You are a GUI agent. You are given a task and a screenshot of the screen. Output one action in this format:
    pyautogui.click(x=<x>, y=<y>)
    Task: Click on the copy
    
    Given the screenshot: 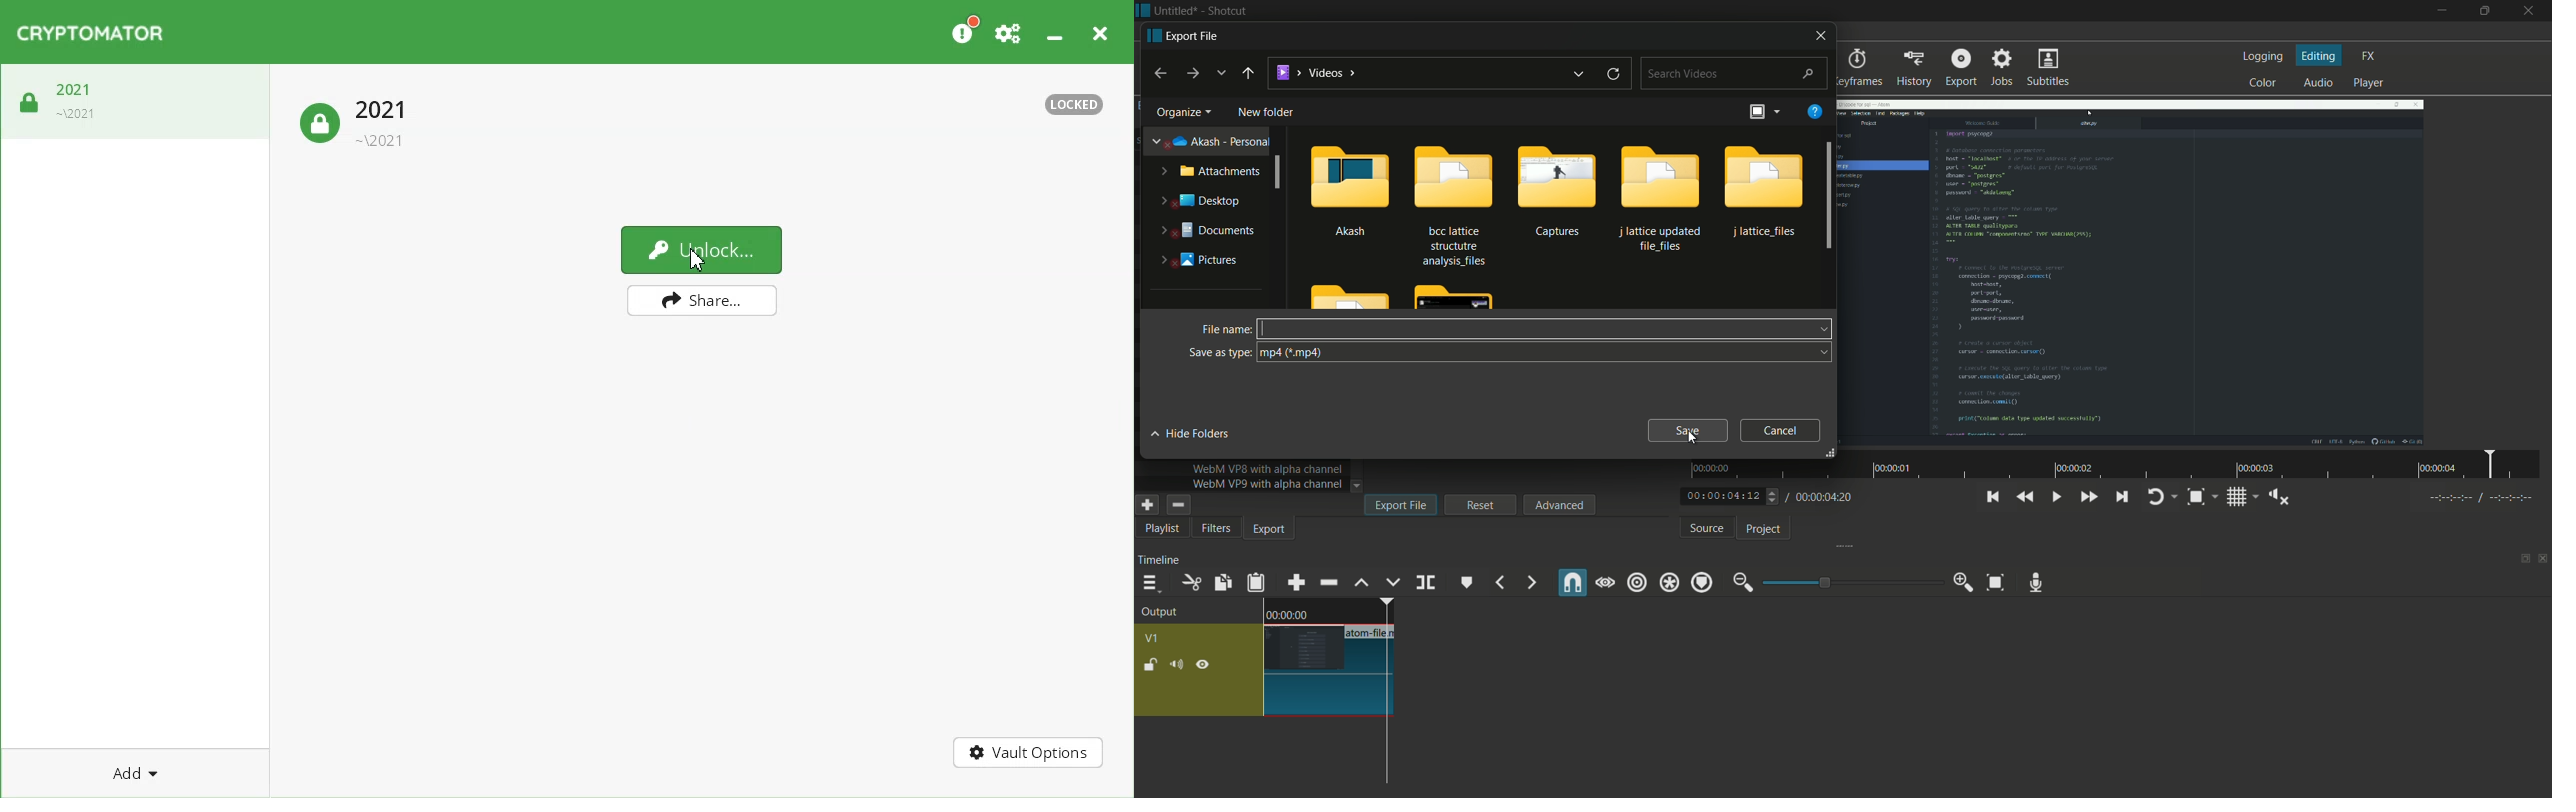 What is the action you would take?
    pyautogui.click(x=1220, y=582)
    